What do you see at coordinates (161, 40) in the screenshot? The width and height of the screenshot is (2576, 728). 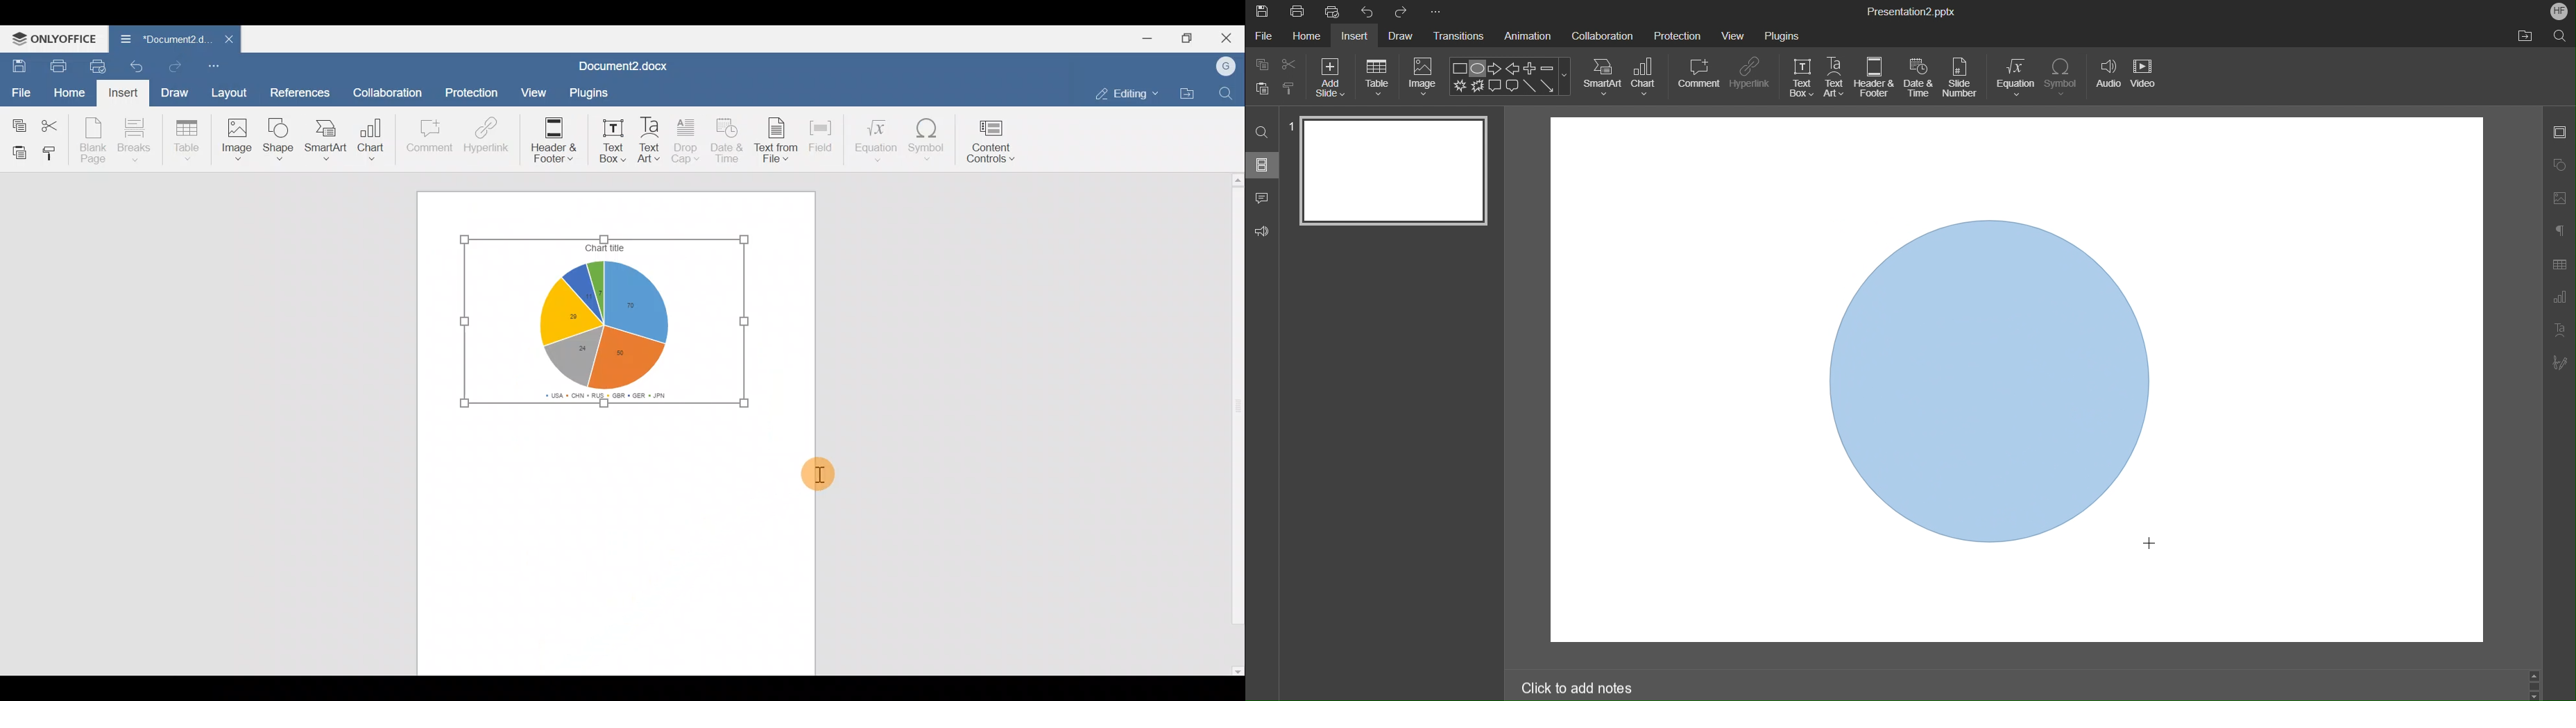 I see `Document name` at bounding box center [161, 40].